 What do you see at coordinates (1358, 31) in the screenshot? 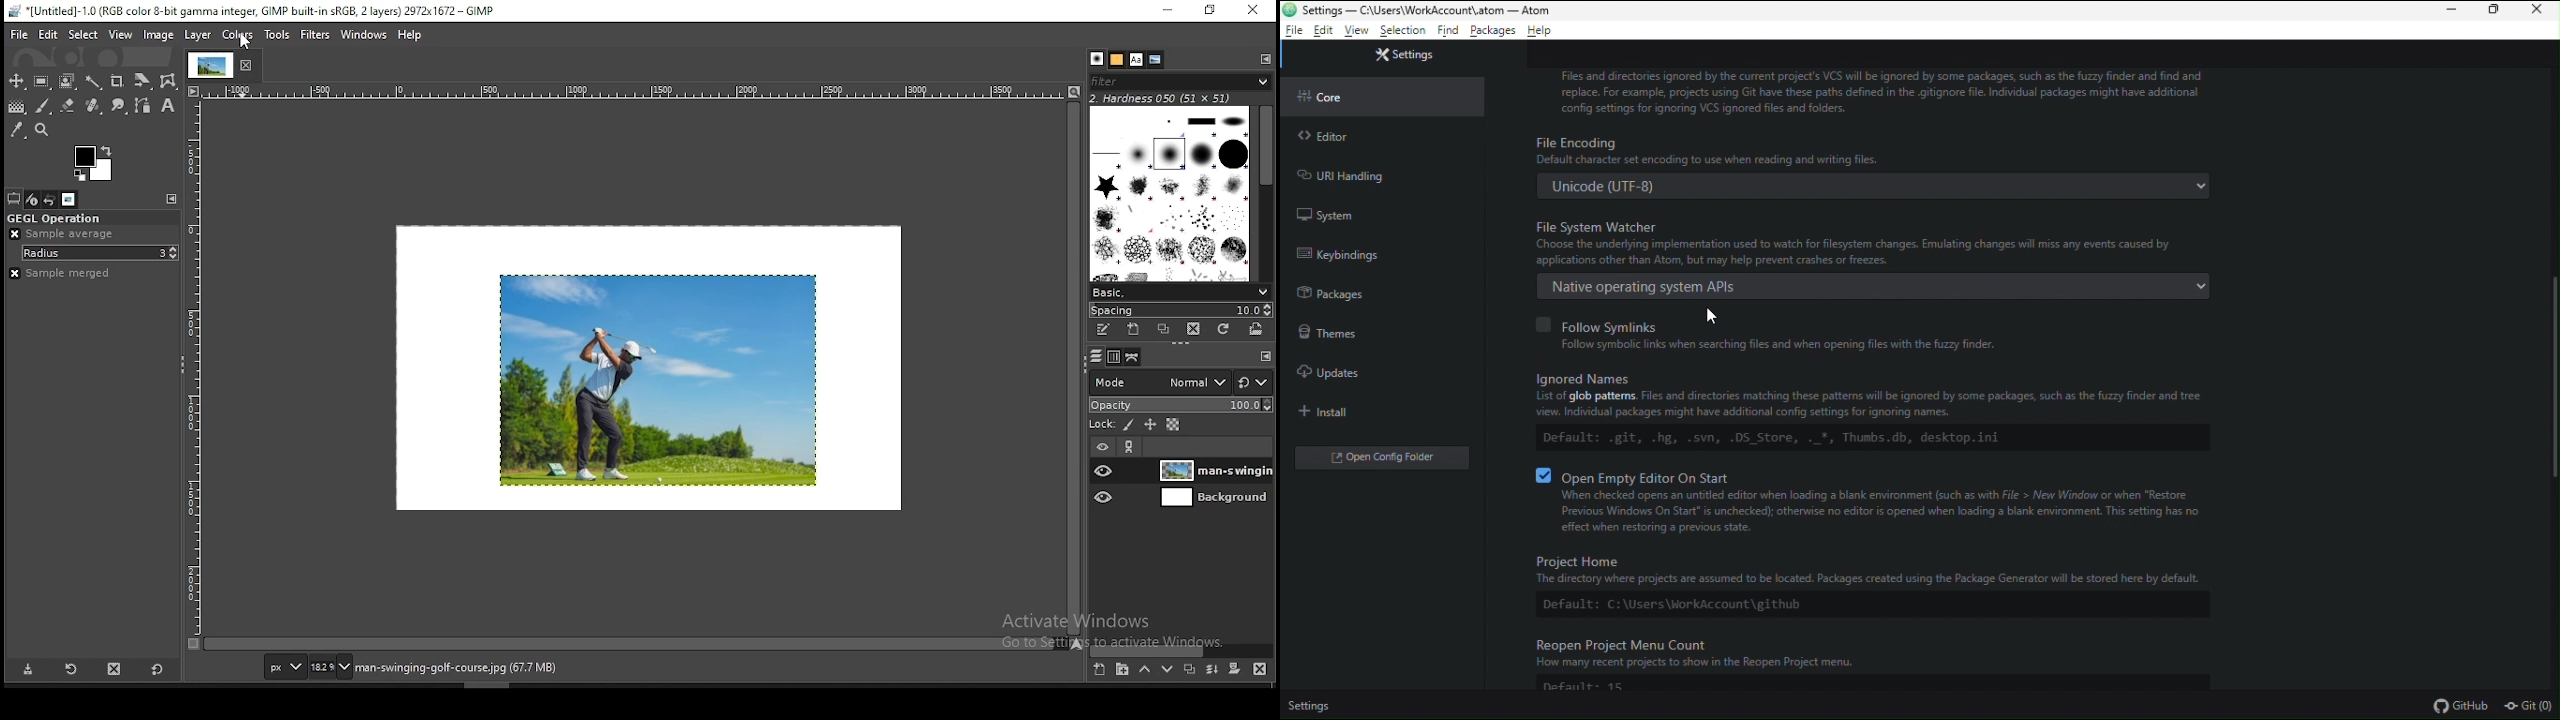
I see `View` at bounding box center [1358, 31].